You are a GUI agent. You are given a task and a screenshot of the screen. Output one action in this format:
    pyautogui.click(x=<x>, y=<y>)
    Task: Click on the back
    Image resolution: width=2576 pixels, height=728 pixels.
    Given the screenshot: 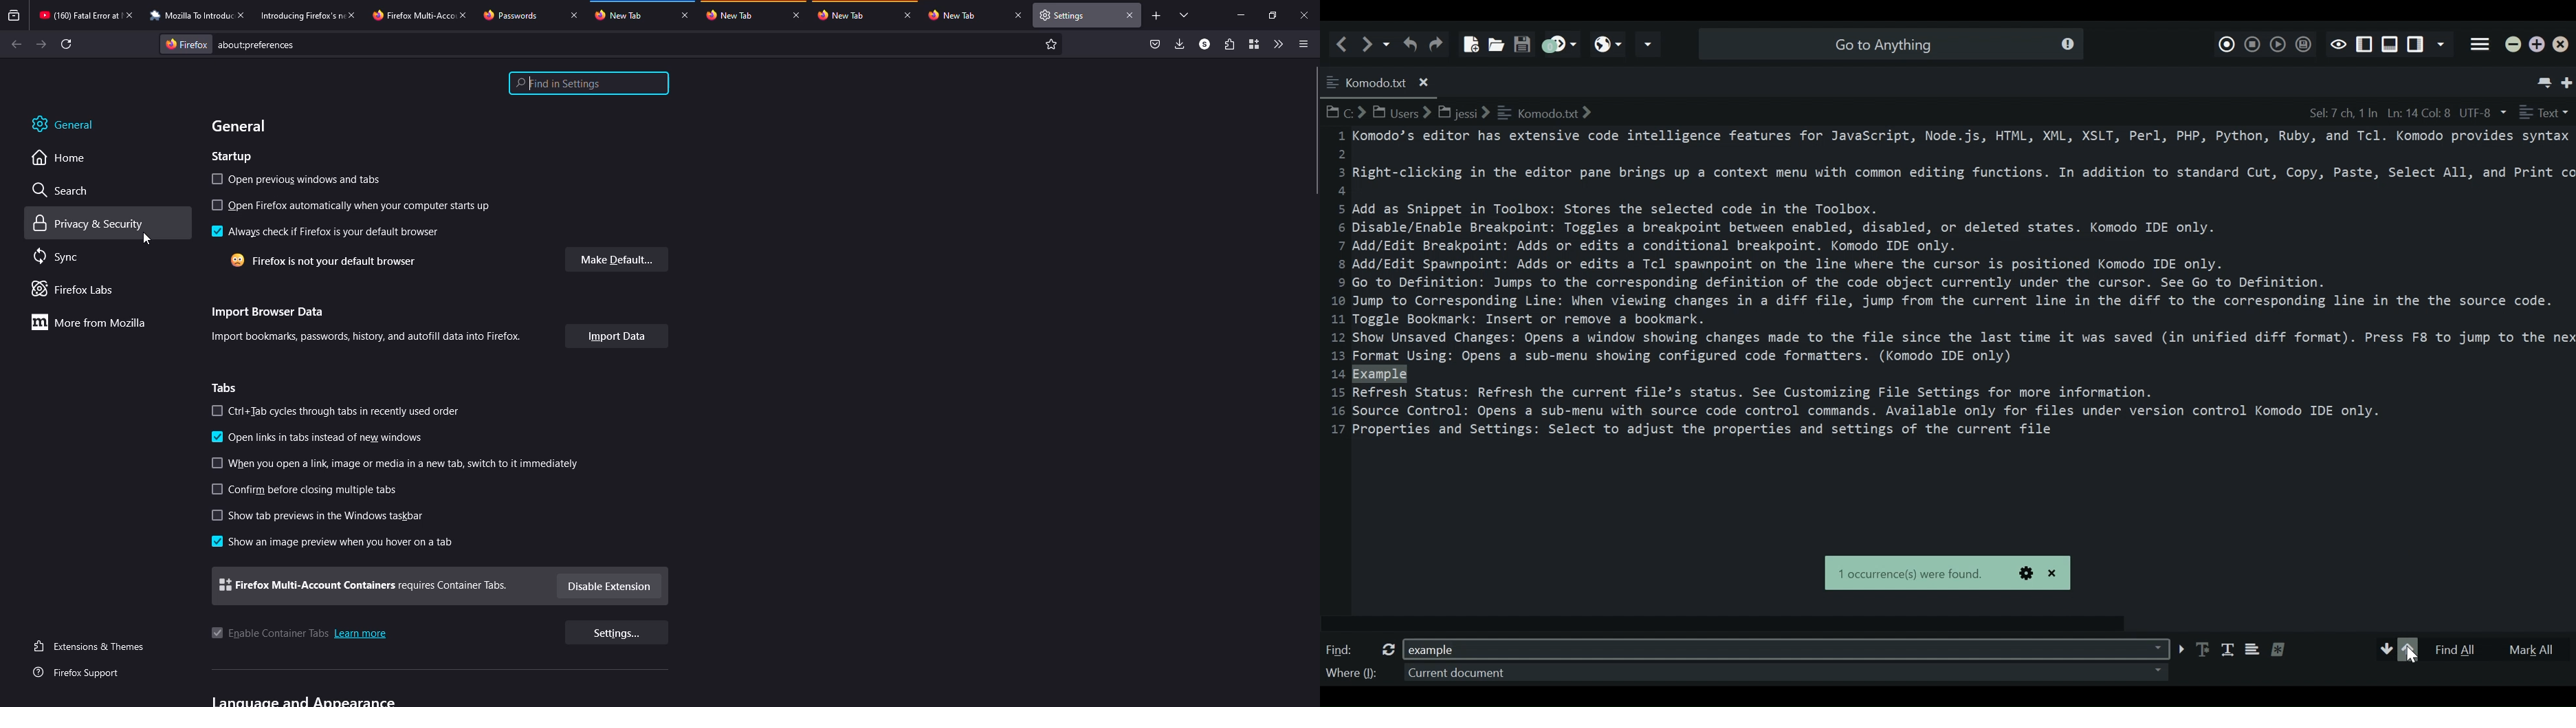 What is the action you would take?
    pyautogui.click(x=13, y=41)
    